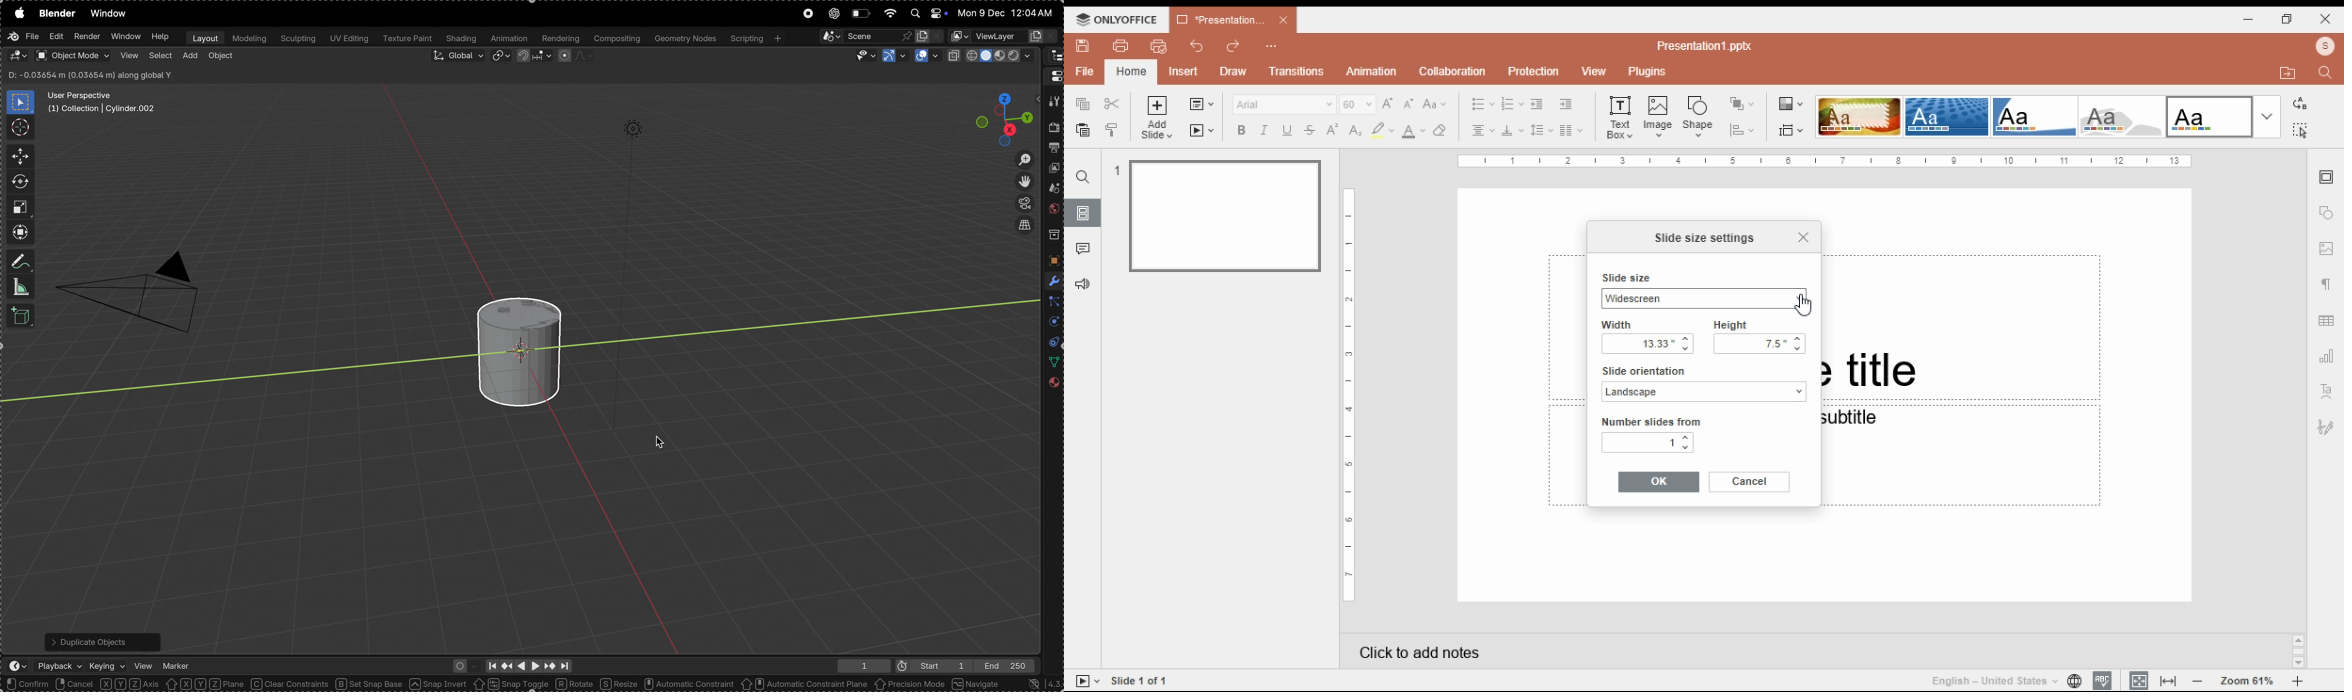 The width and height of the screenshot is (2352, 700). I want to click on data, so click(1051, 362).